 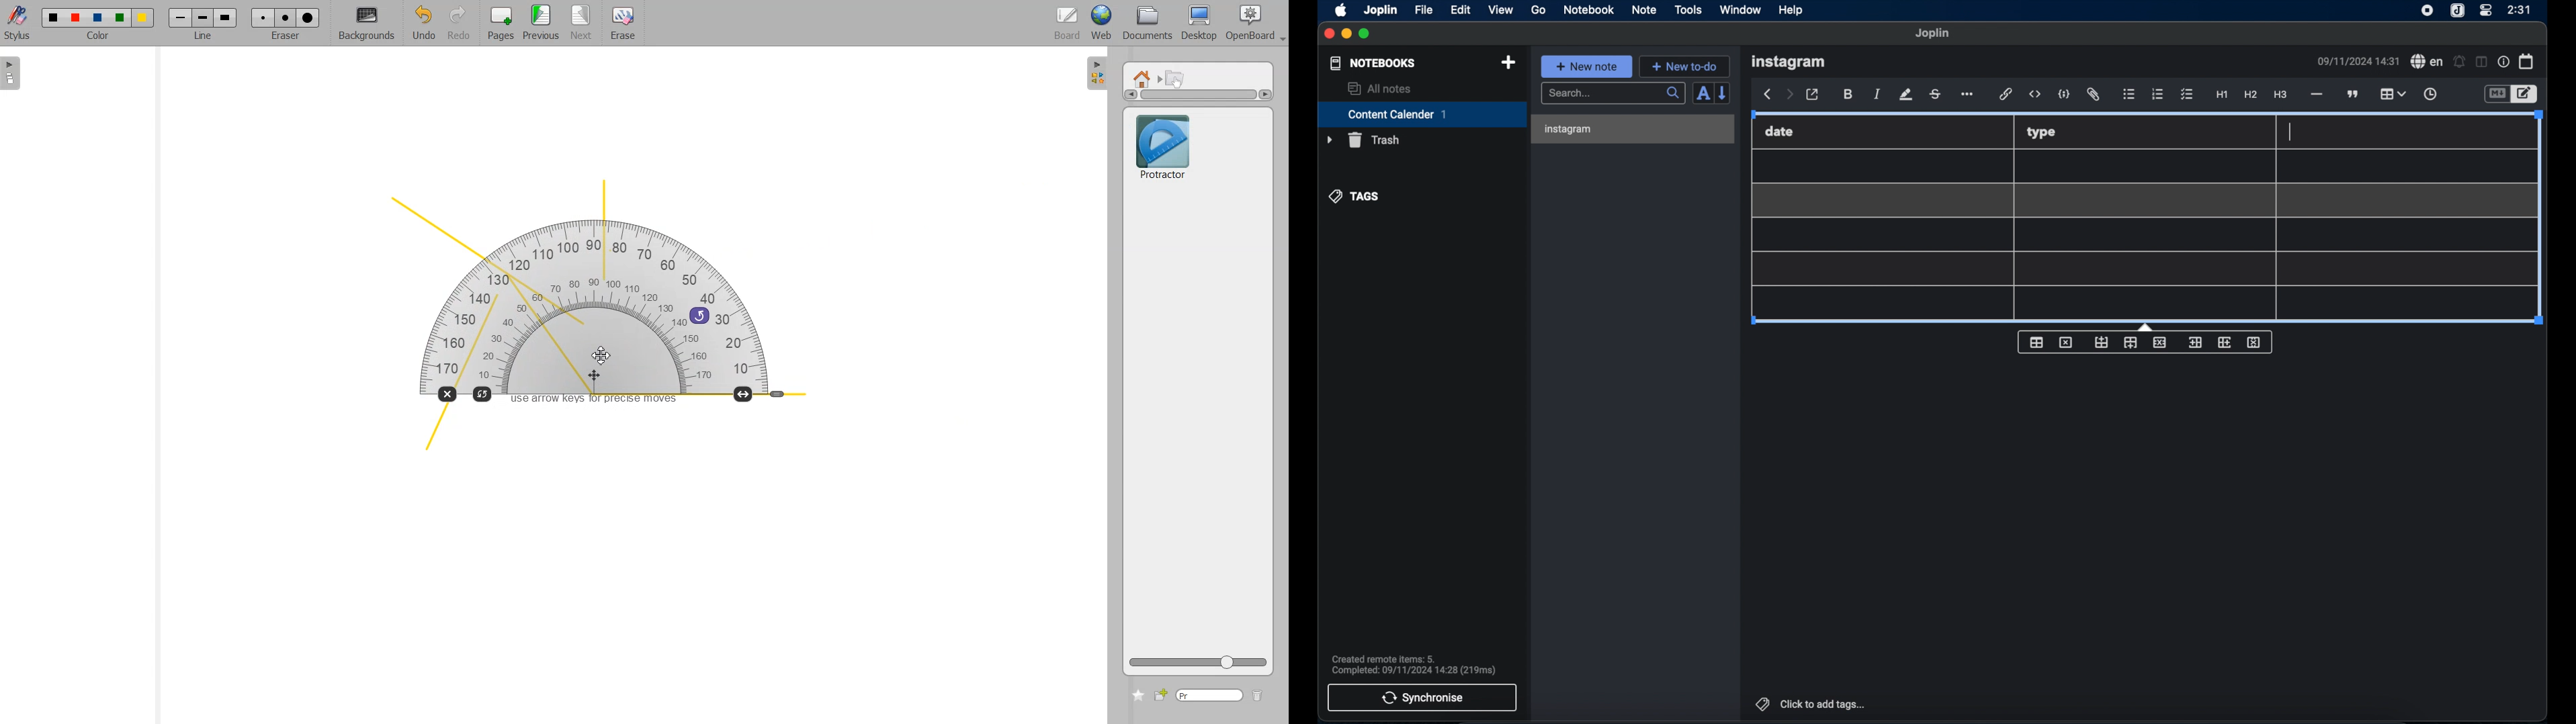 I want to click on insert column after, so click(x=2224, y=343).